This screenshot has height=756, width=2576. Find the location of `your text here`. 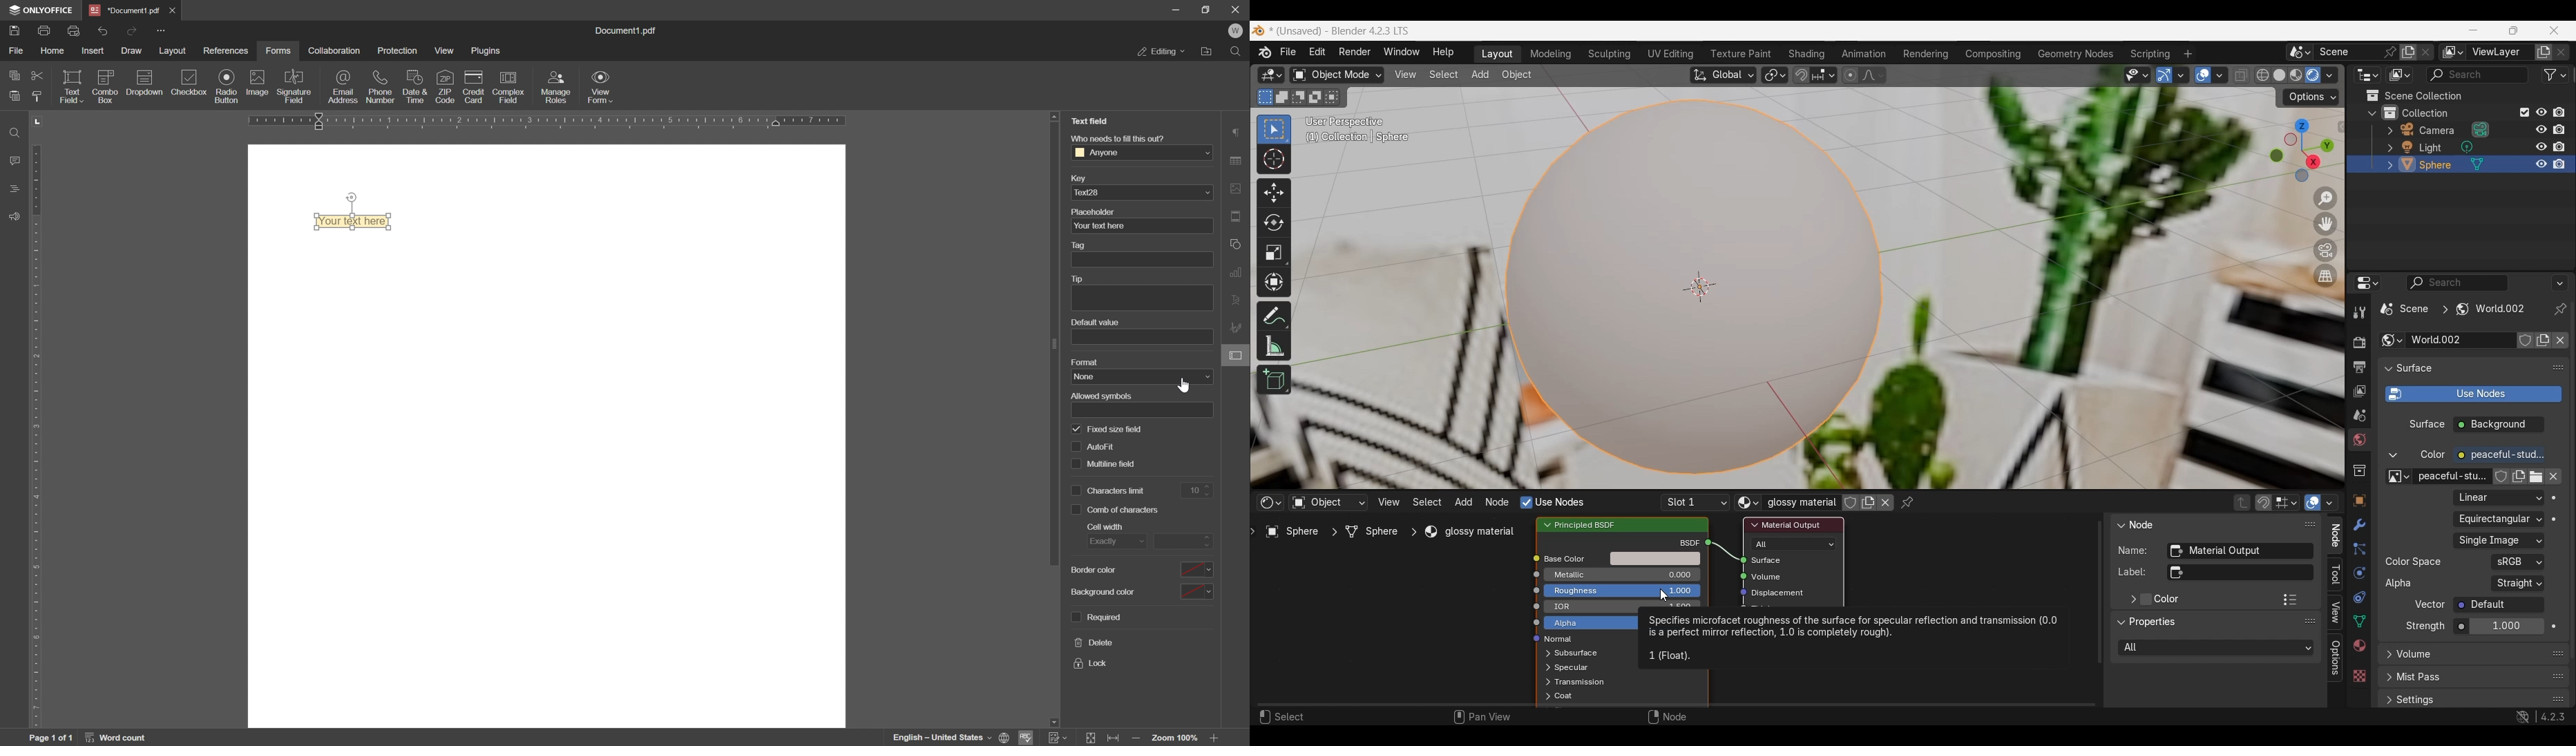

your text here is located at coordinates (346, 220).